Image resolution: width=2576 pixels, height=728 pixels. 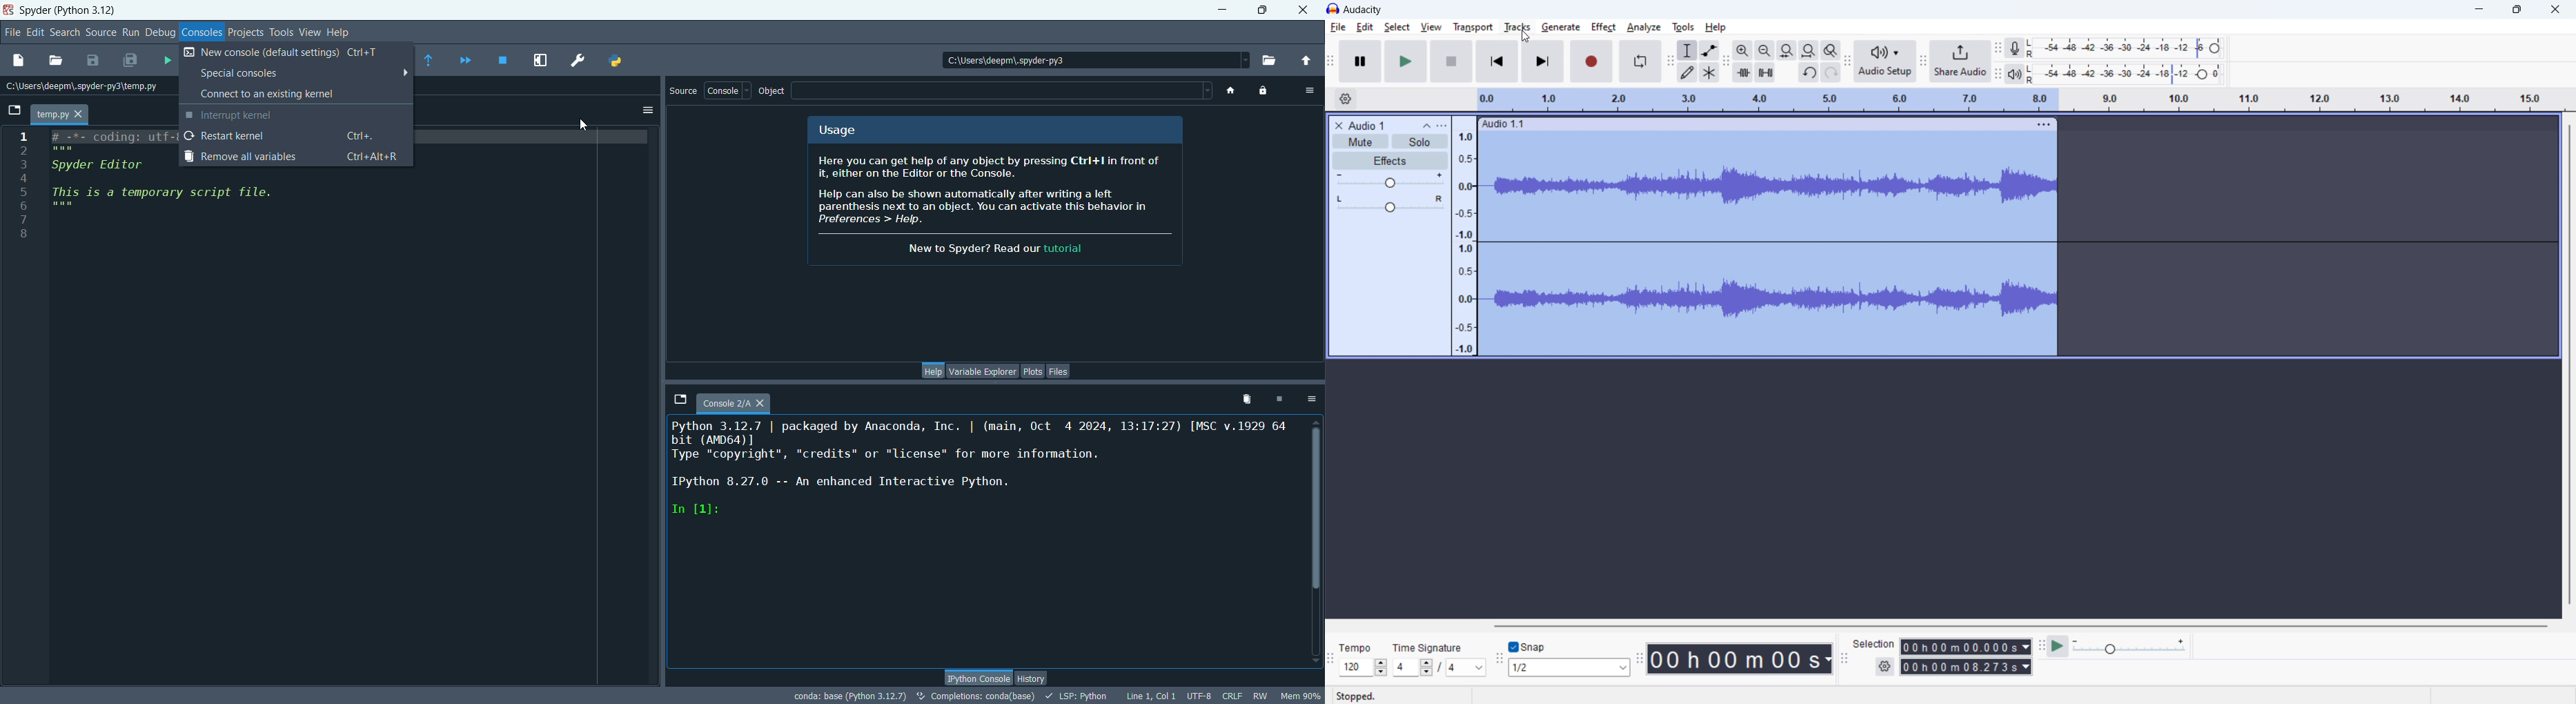 What do you see at coordinates (1544, 61) in the screenshot?
I see `skip to last` at bounding box center [1544, 61].